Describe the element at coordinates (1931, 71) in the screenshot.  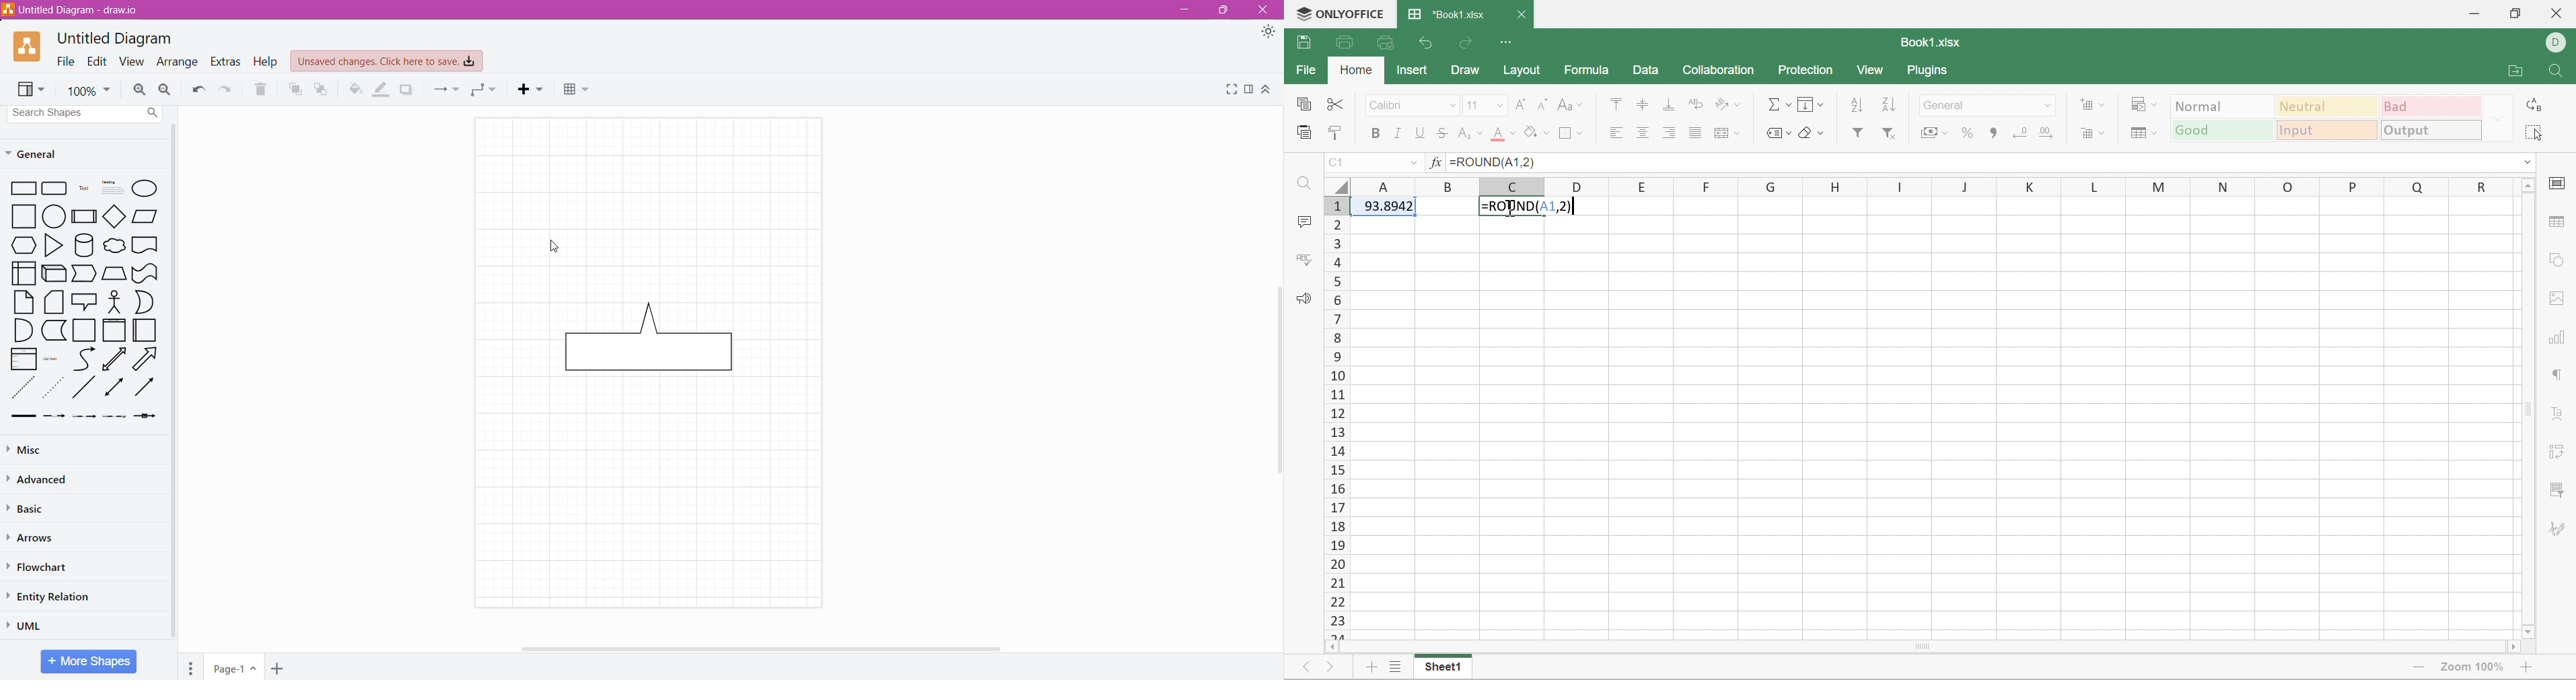
I see `Plugins` at that location.